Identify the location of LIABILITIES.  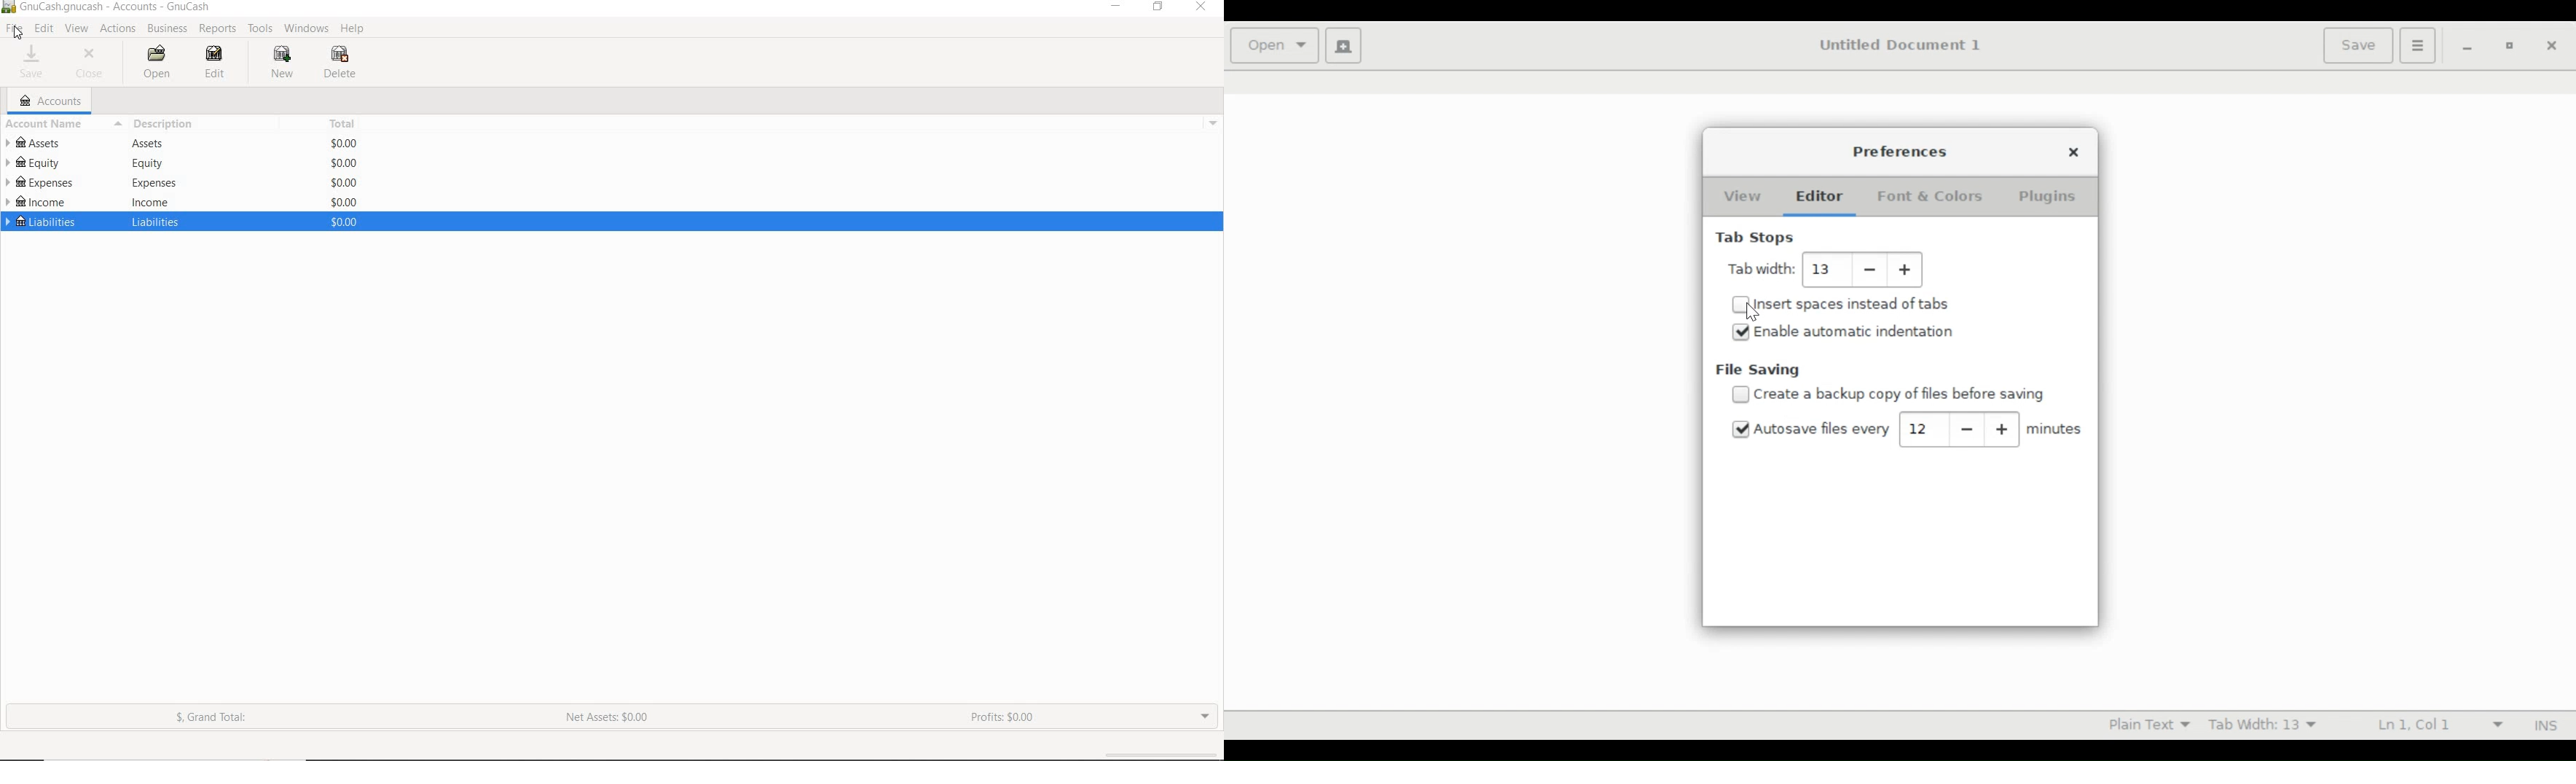
(40, 224).